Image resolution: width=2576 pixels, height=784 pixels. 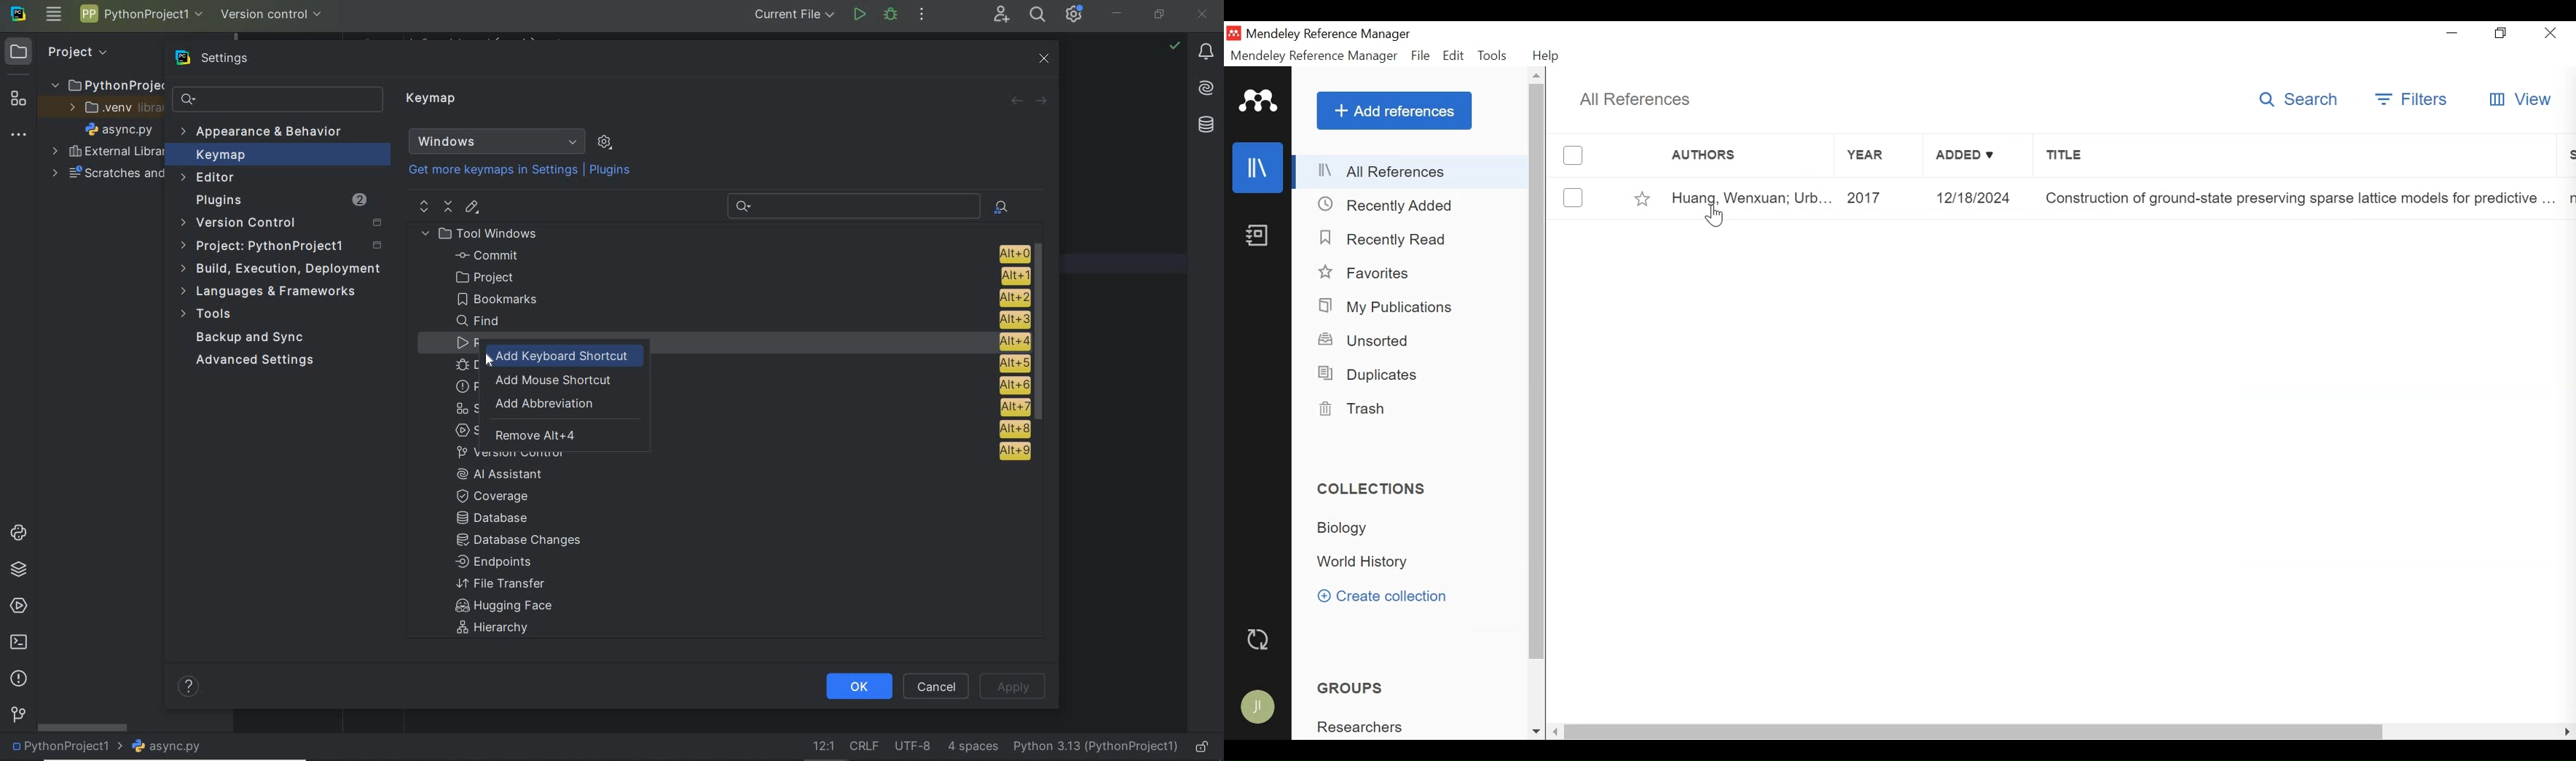 I want to click on Author, so click(x=1749, y=154).